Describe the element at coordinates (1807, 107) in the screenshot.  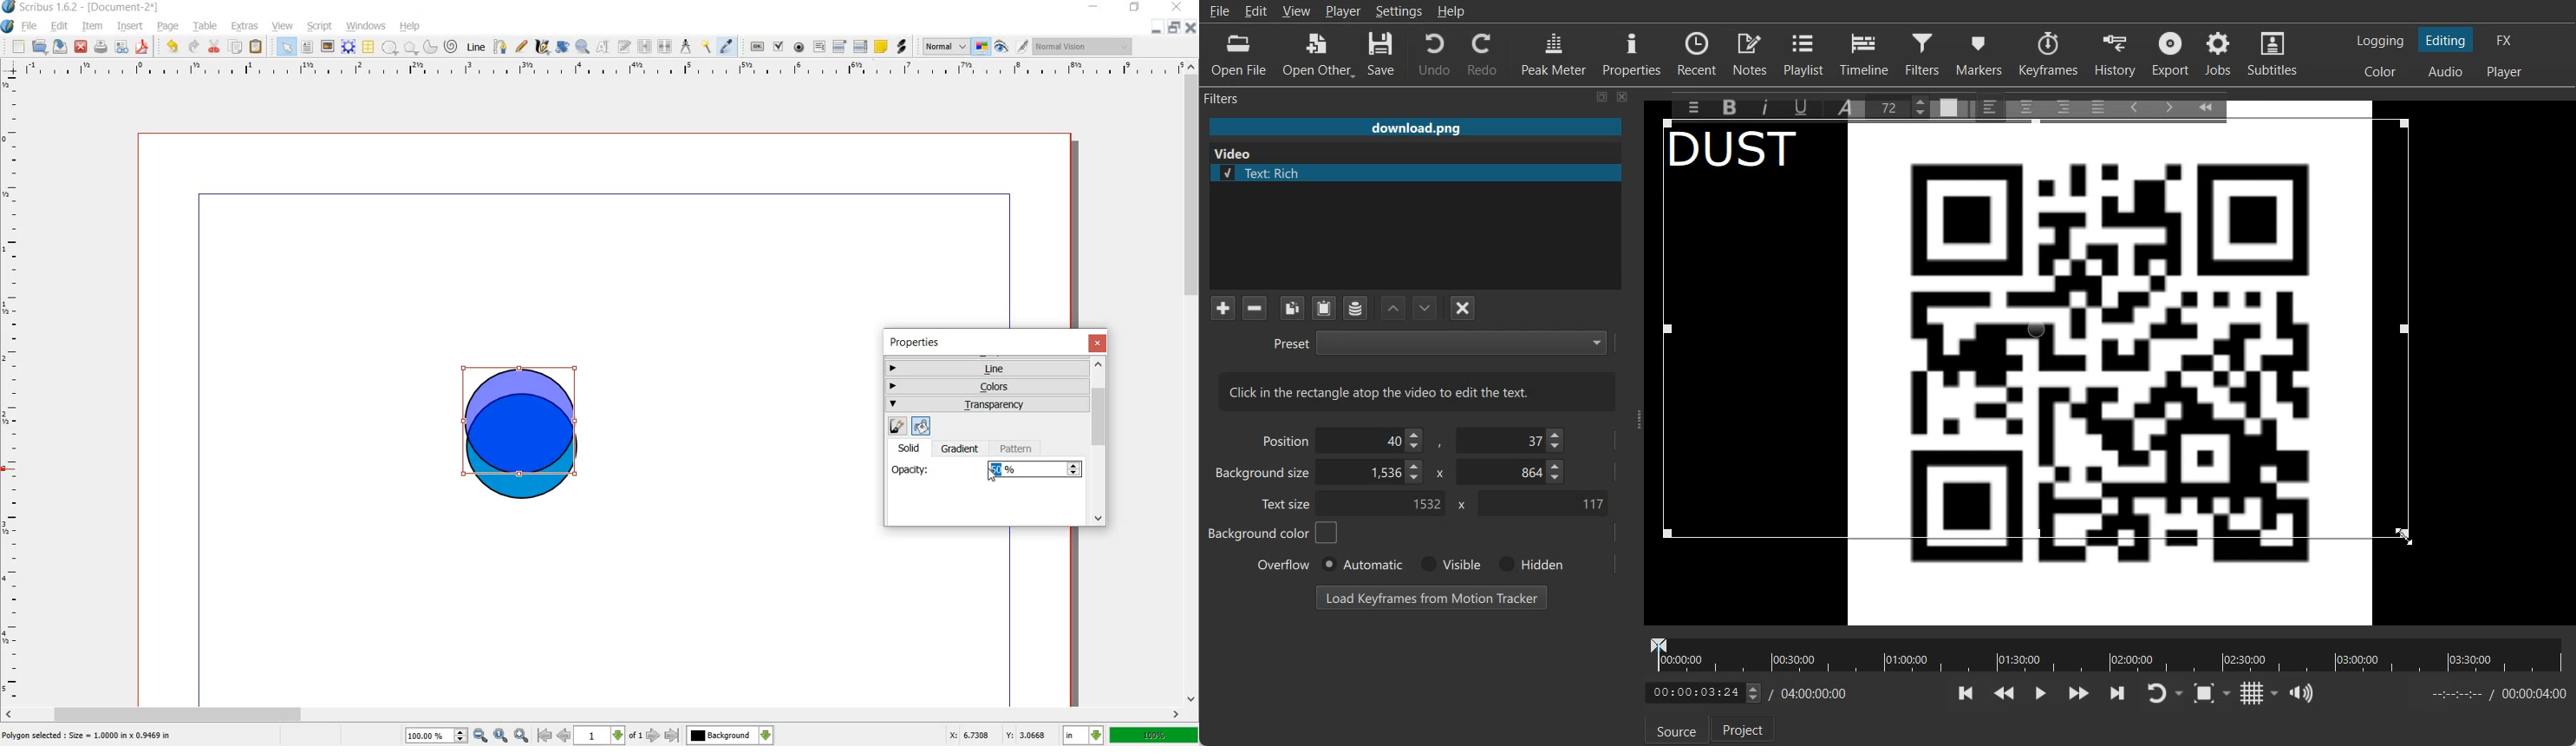
I see `Underline` at that location.